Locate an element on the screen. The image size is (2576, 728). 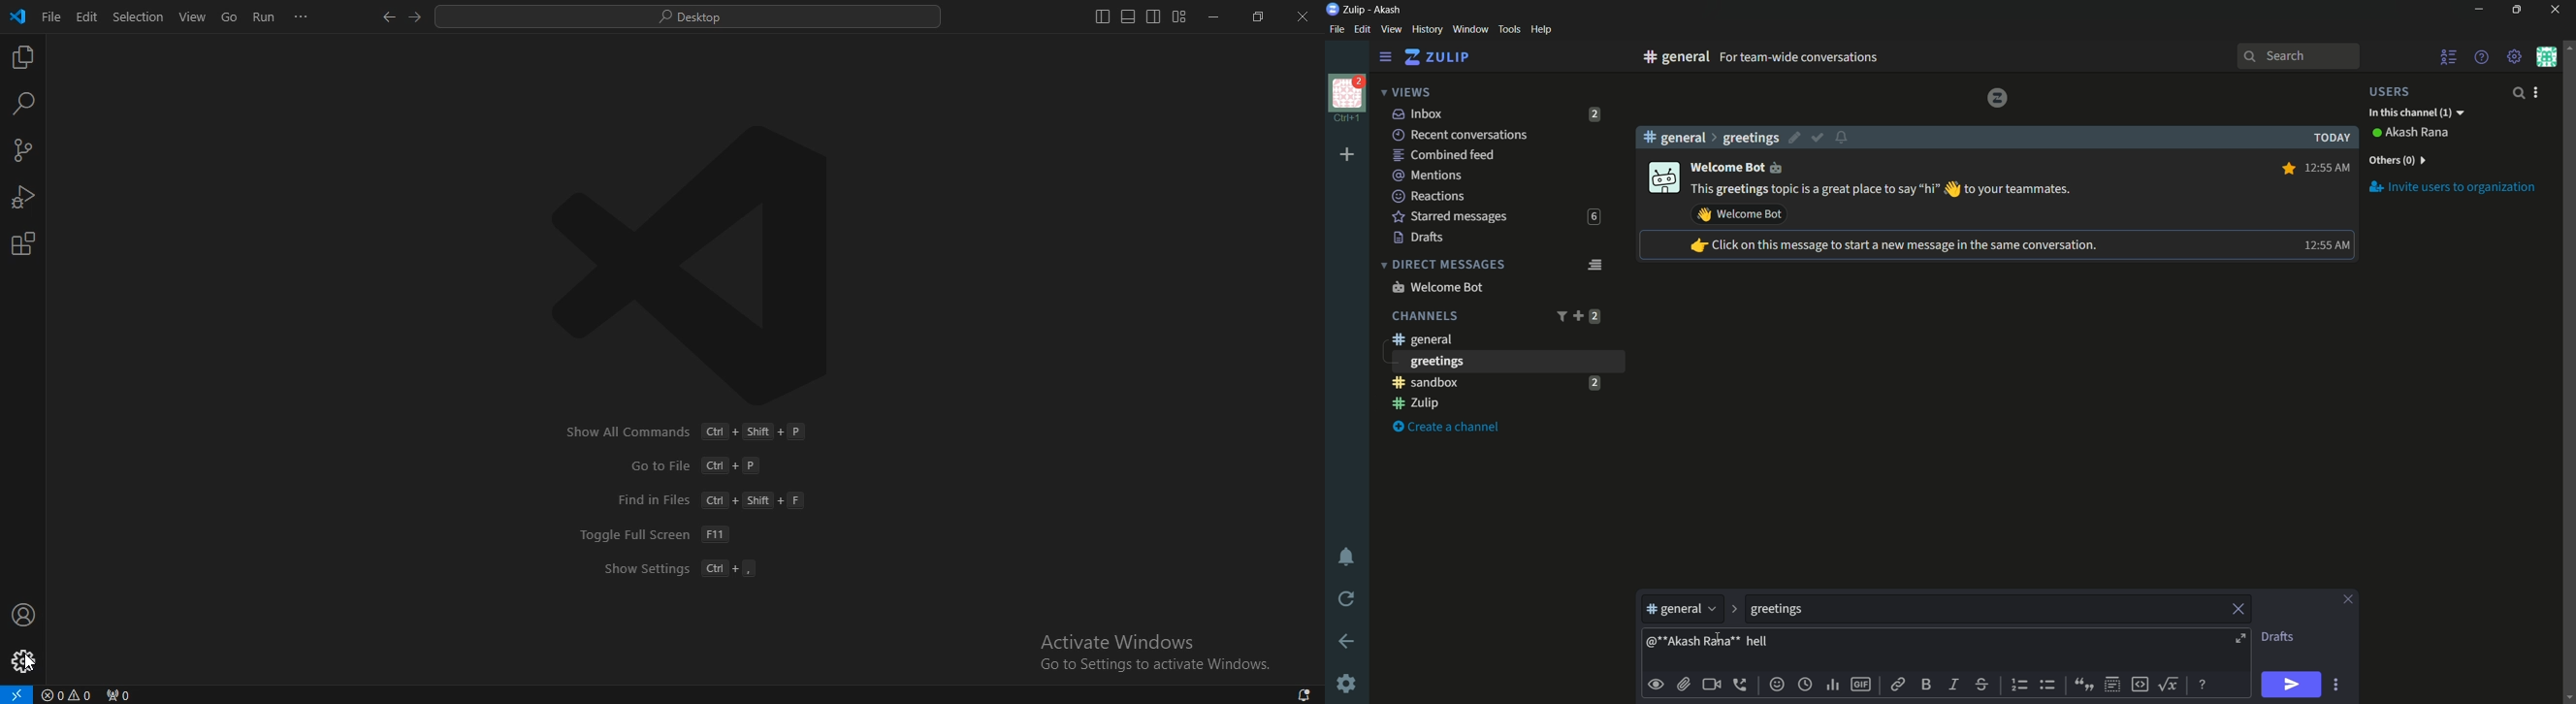
recent conversation is located at coordinates (1461, 135).